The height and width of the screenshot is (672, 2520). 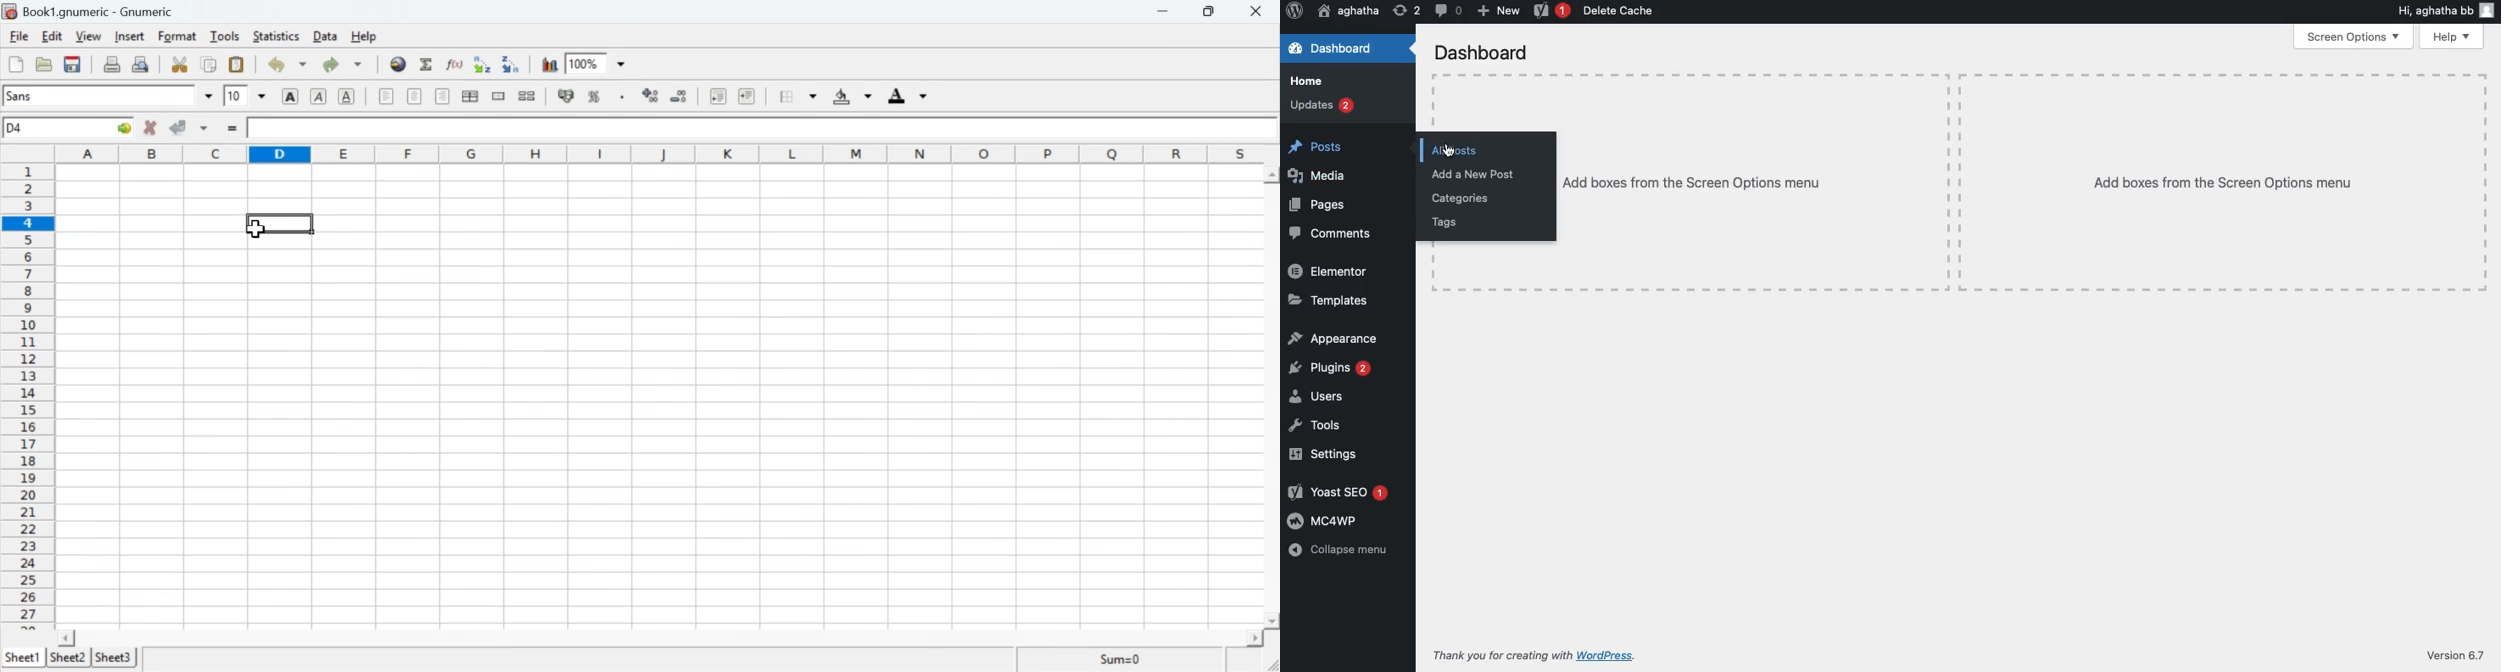 I want to click on Chart, so click(x=551, y=65).